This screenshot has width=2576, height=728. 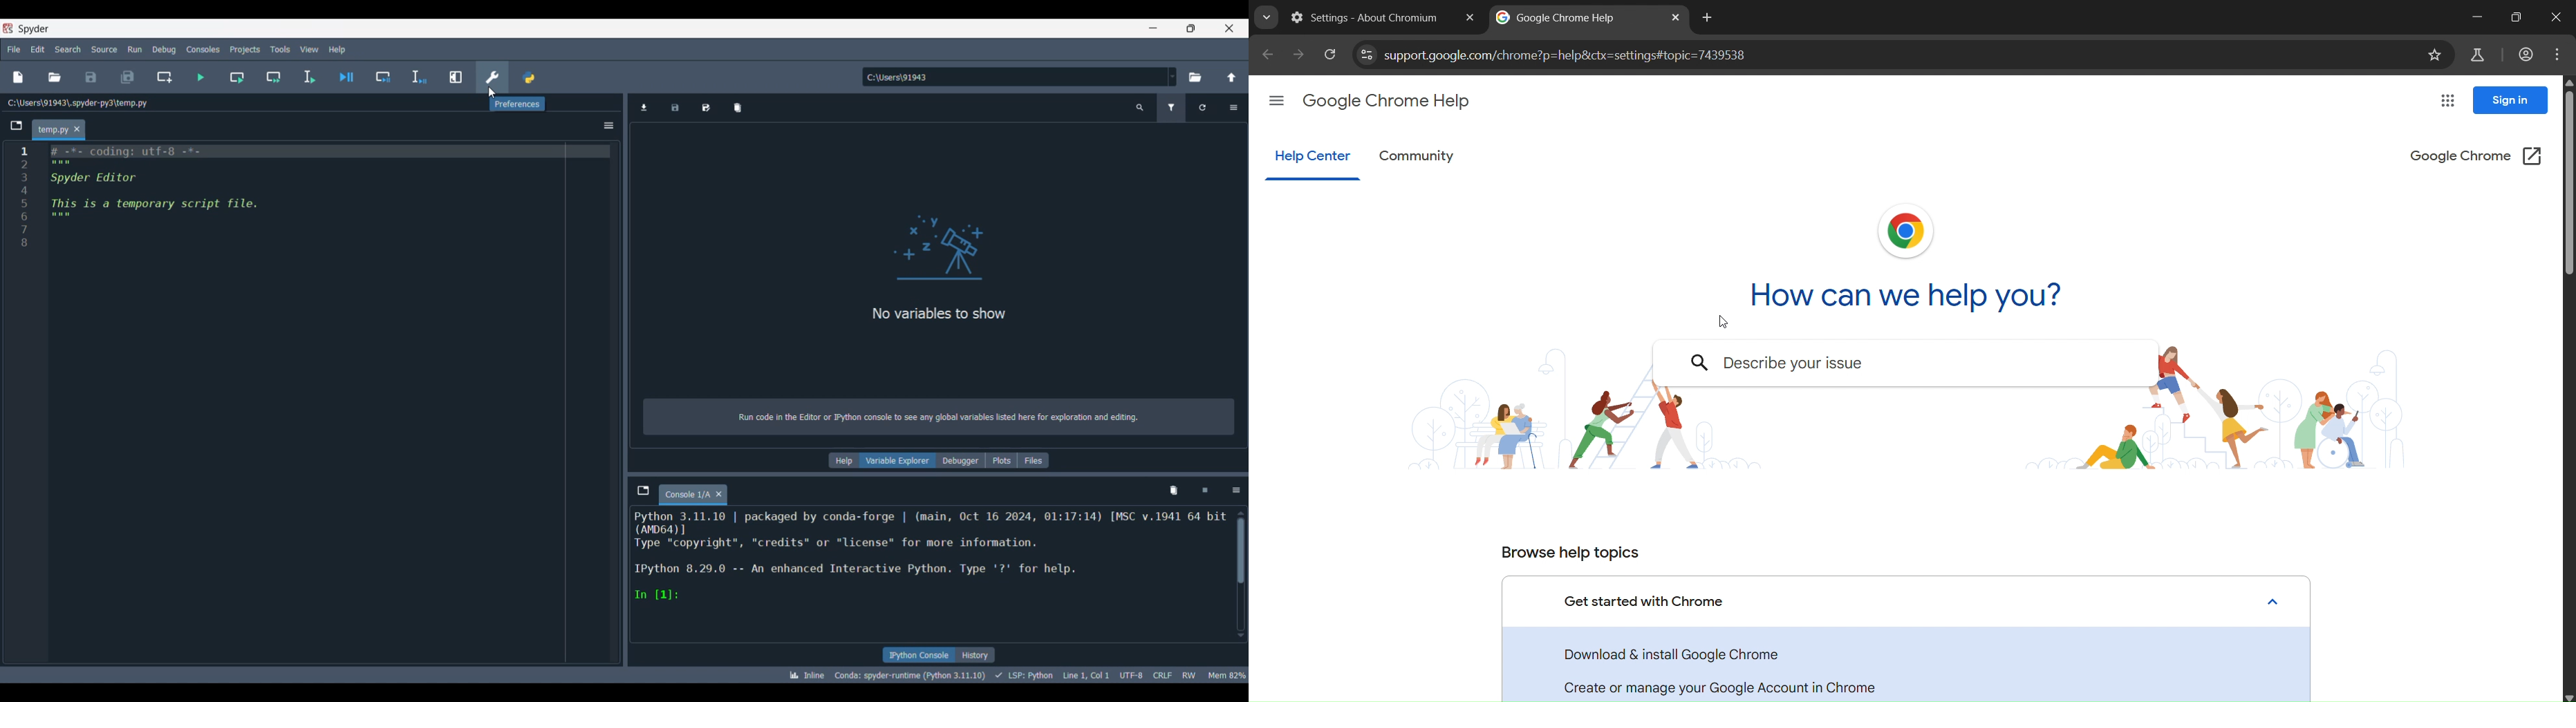 I want to click on Run current cell and go to next one, so click(x=273, y=77).